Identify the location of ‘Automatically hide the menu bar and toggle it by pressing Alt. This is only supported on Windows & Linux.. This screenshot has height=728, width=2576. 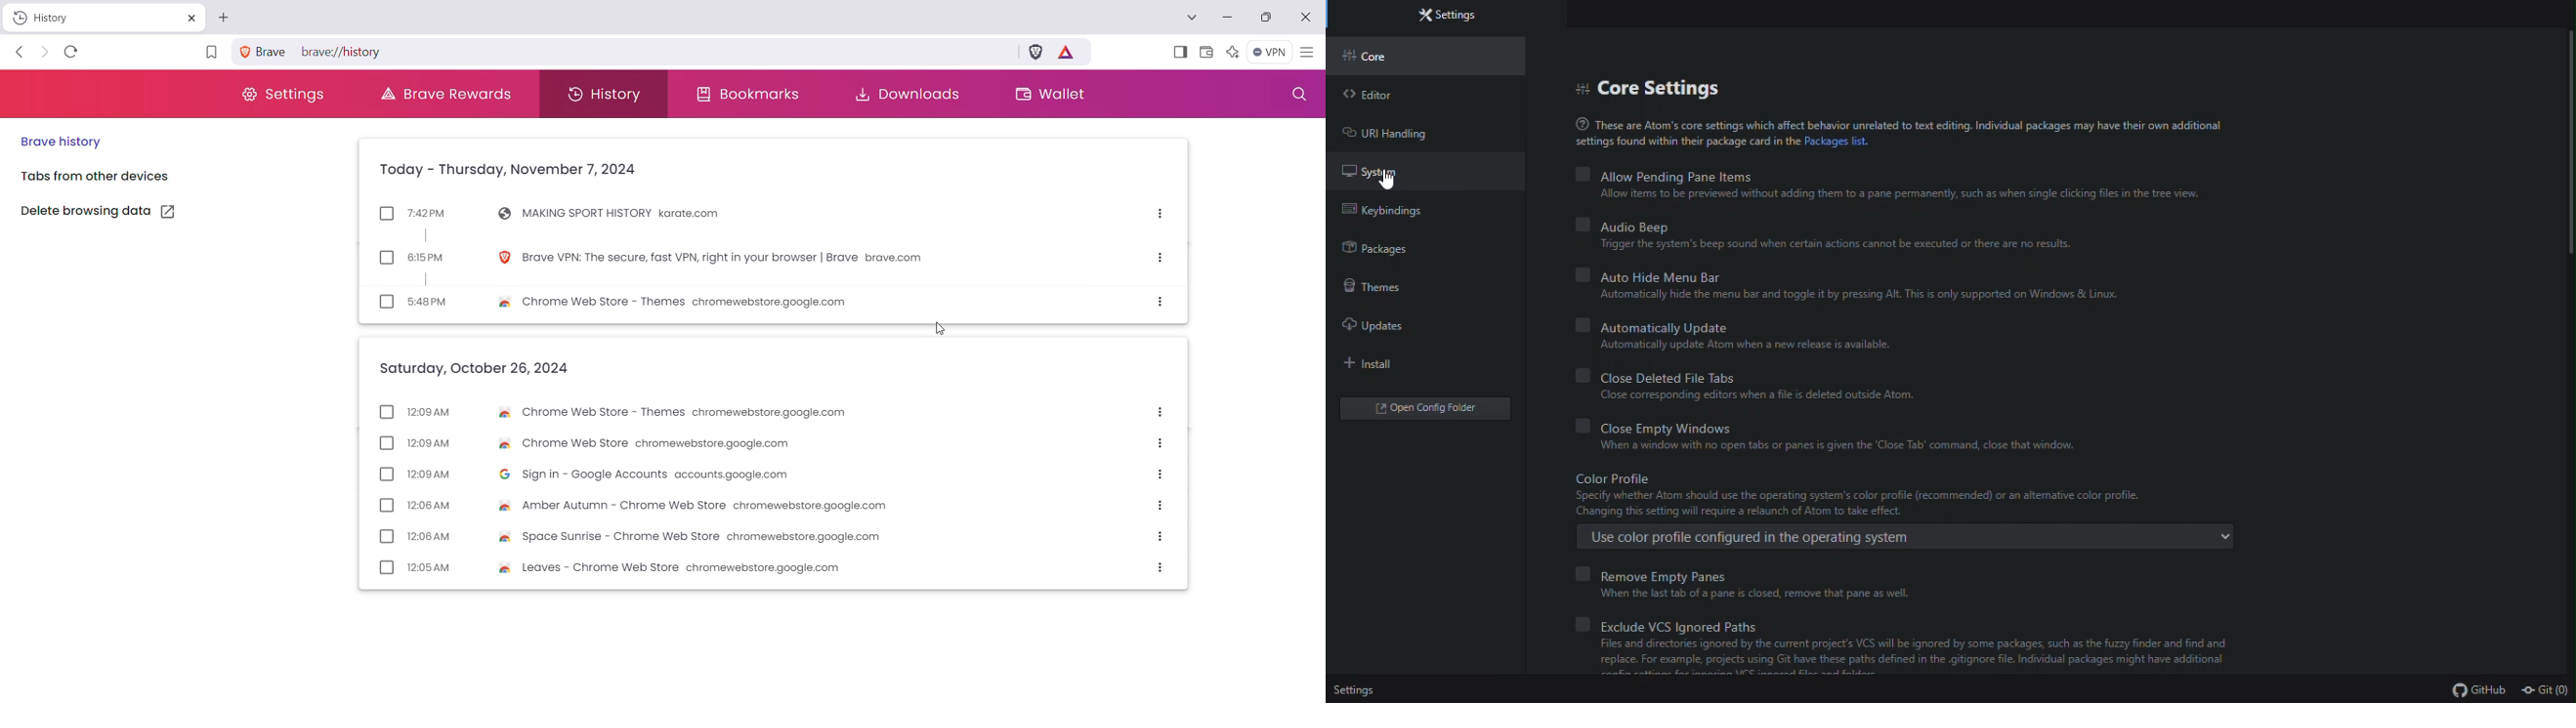
(1857, 294).